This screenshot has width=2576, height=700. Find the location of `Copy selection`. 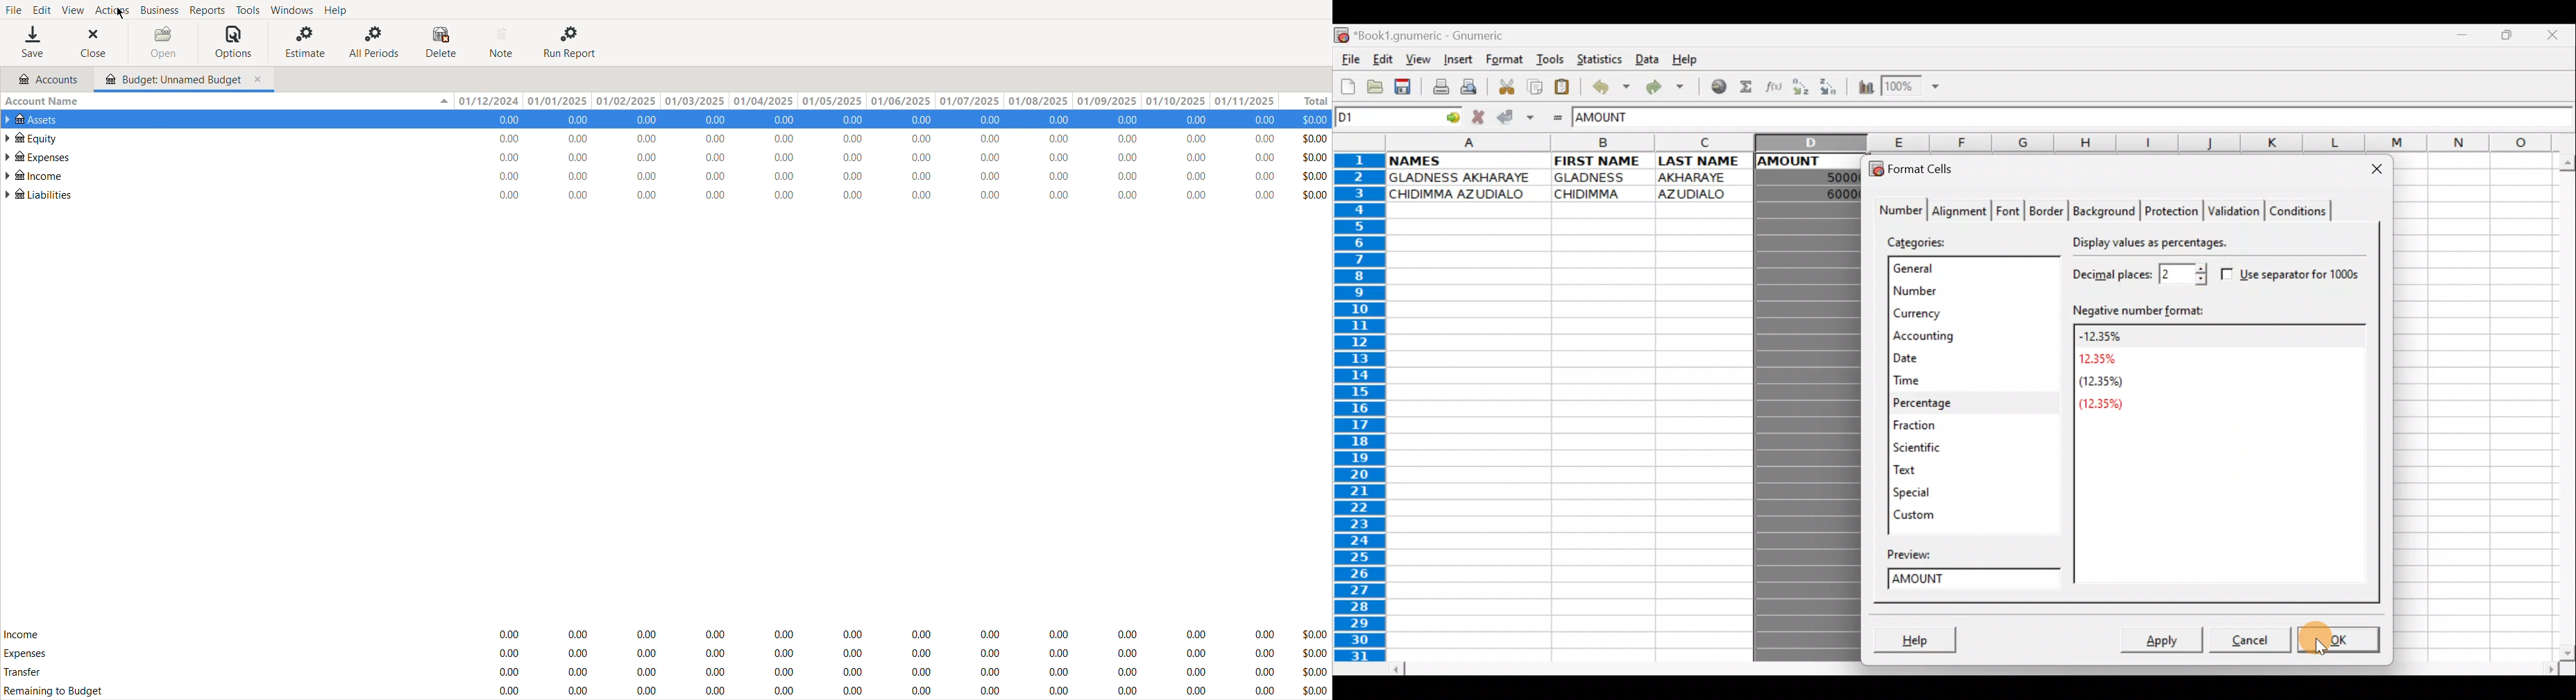

Copy selection is located at coordinates (1532, 86).